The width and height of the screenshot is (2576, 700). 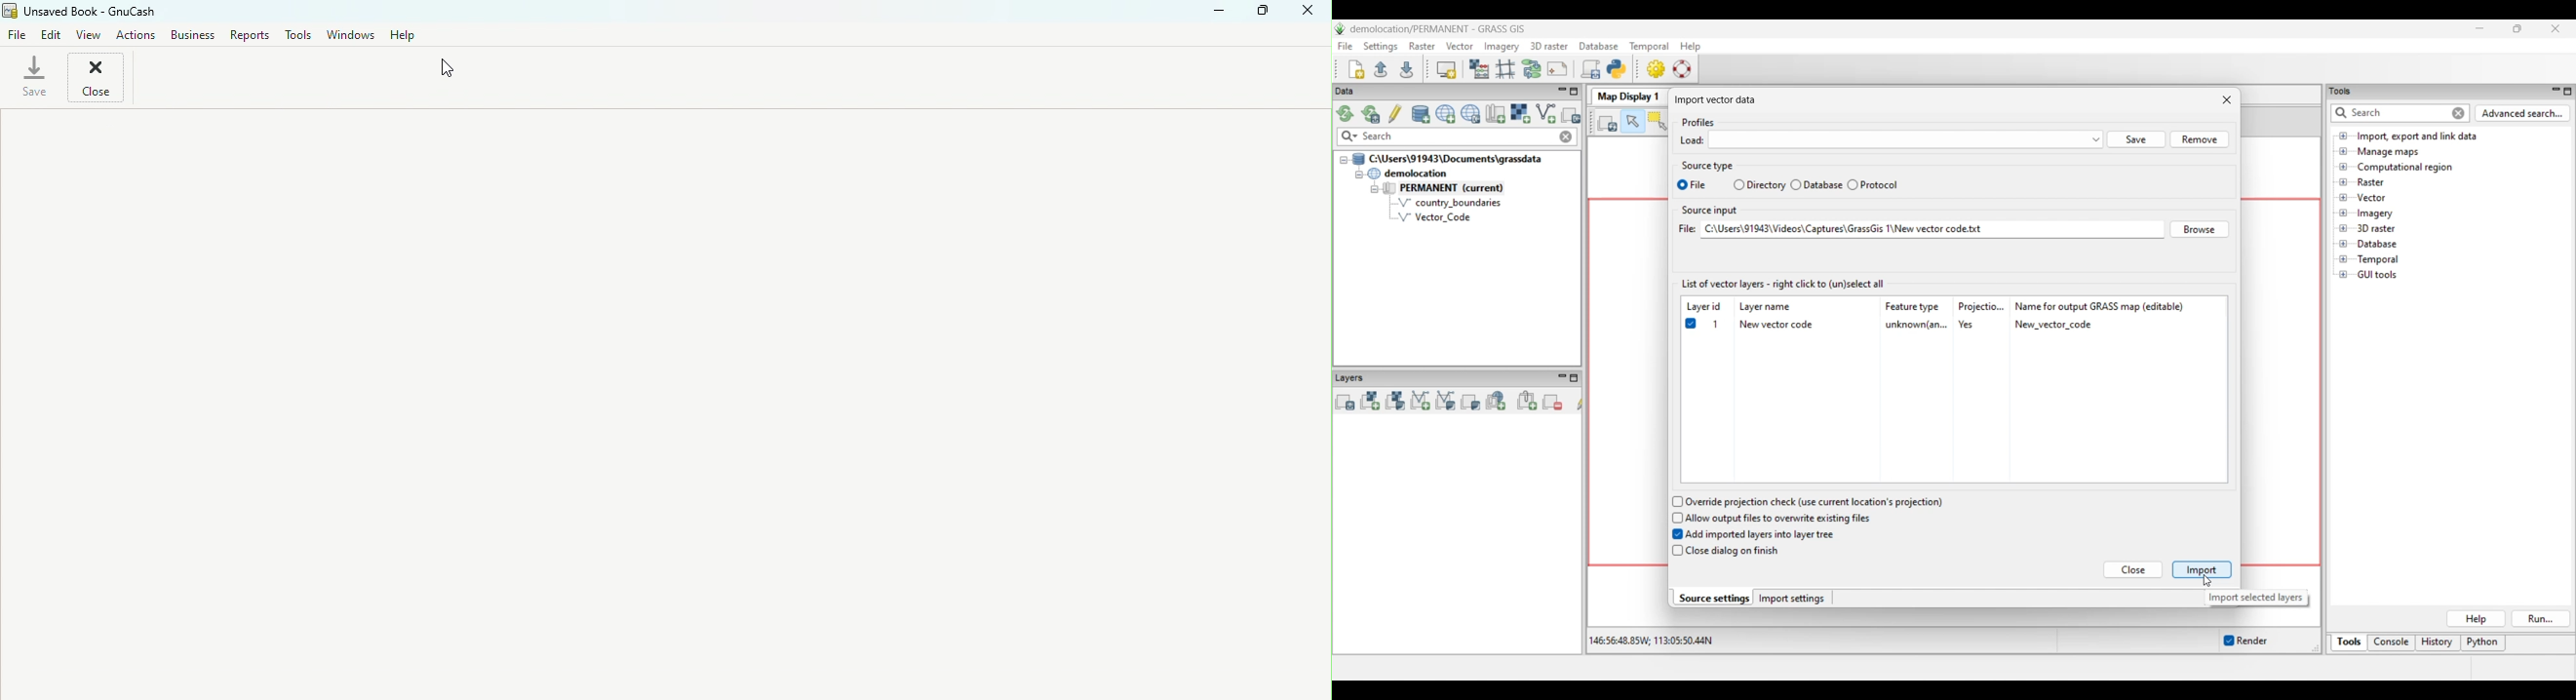 I want to click on Checked to show selected file, so click(x=1690, y=323).